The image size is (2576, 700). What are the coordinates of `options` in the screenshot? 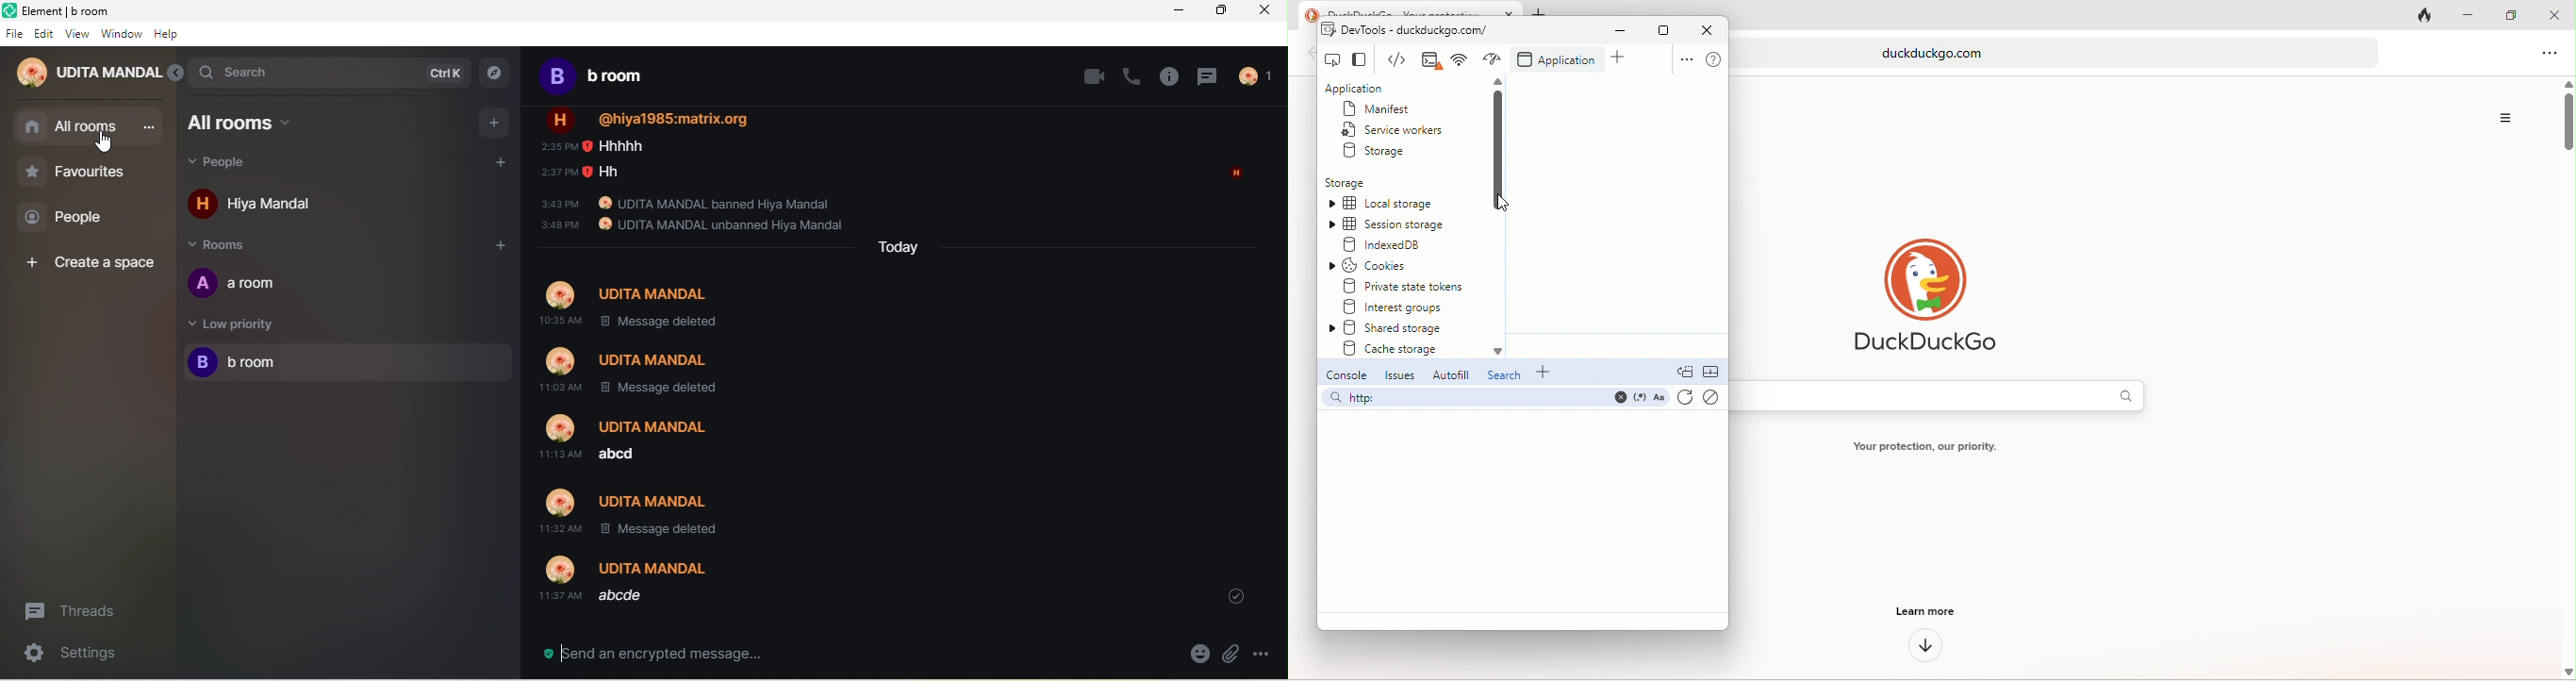 It's located at (1269, 654).